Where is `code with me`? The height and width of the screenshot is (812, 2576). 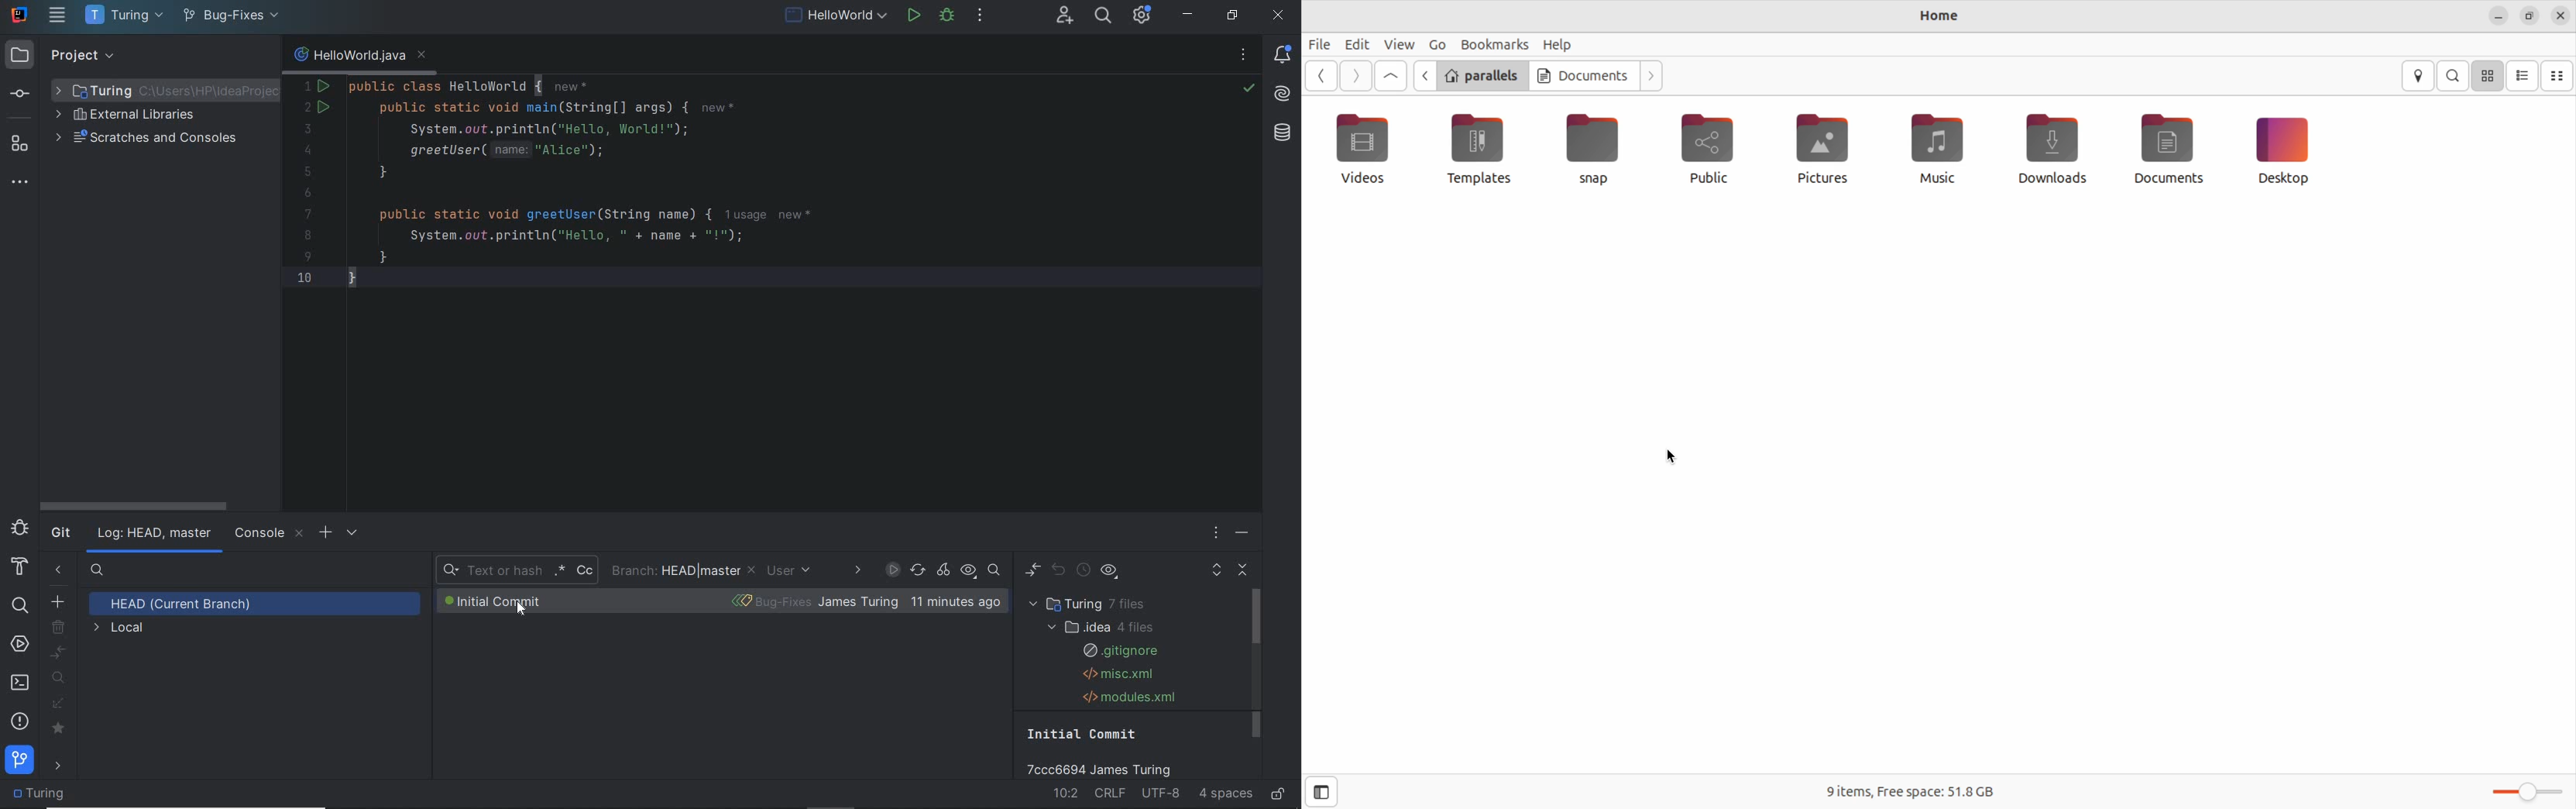
code with me is located at coordinates (1066, 17).